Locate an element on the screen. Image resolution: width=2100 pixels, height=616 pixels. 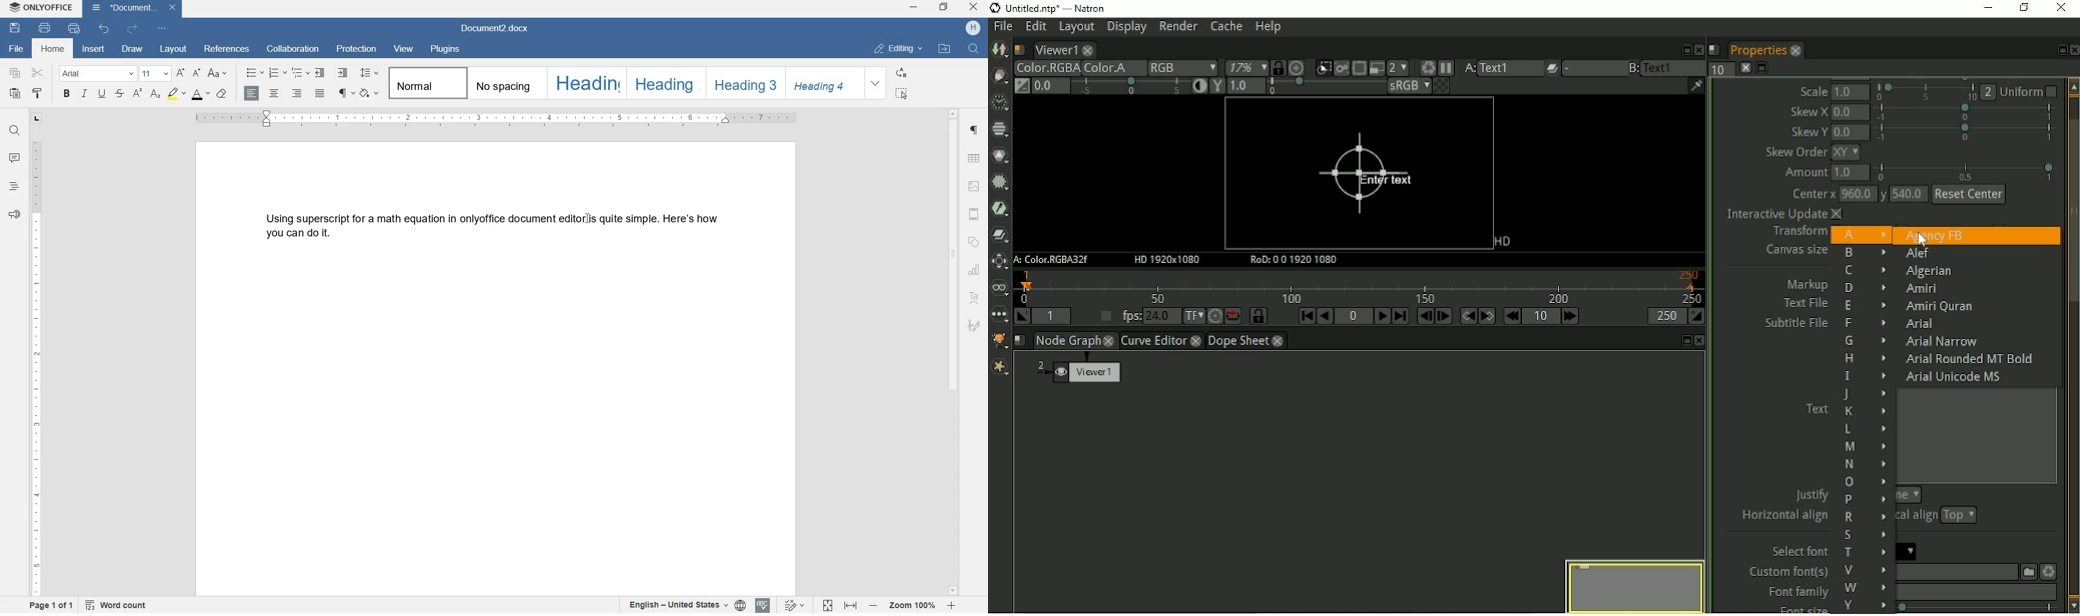
paste is located at coordinates (15, 94).